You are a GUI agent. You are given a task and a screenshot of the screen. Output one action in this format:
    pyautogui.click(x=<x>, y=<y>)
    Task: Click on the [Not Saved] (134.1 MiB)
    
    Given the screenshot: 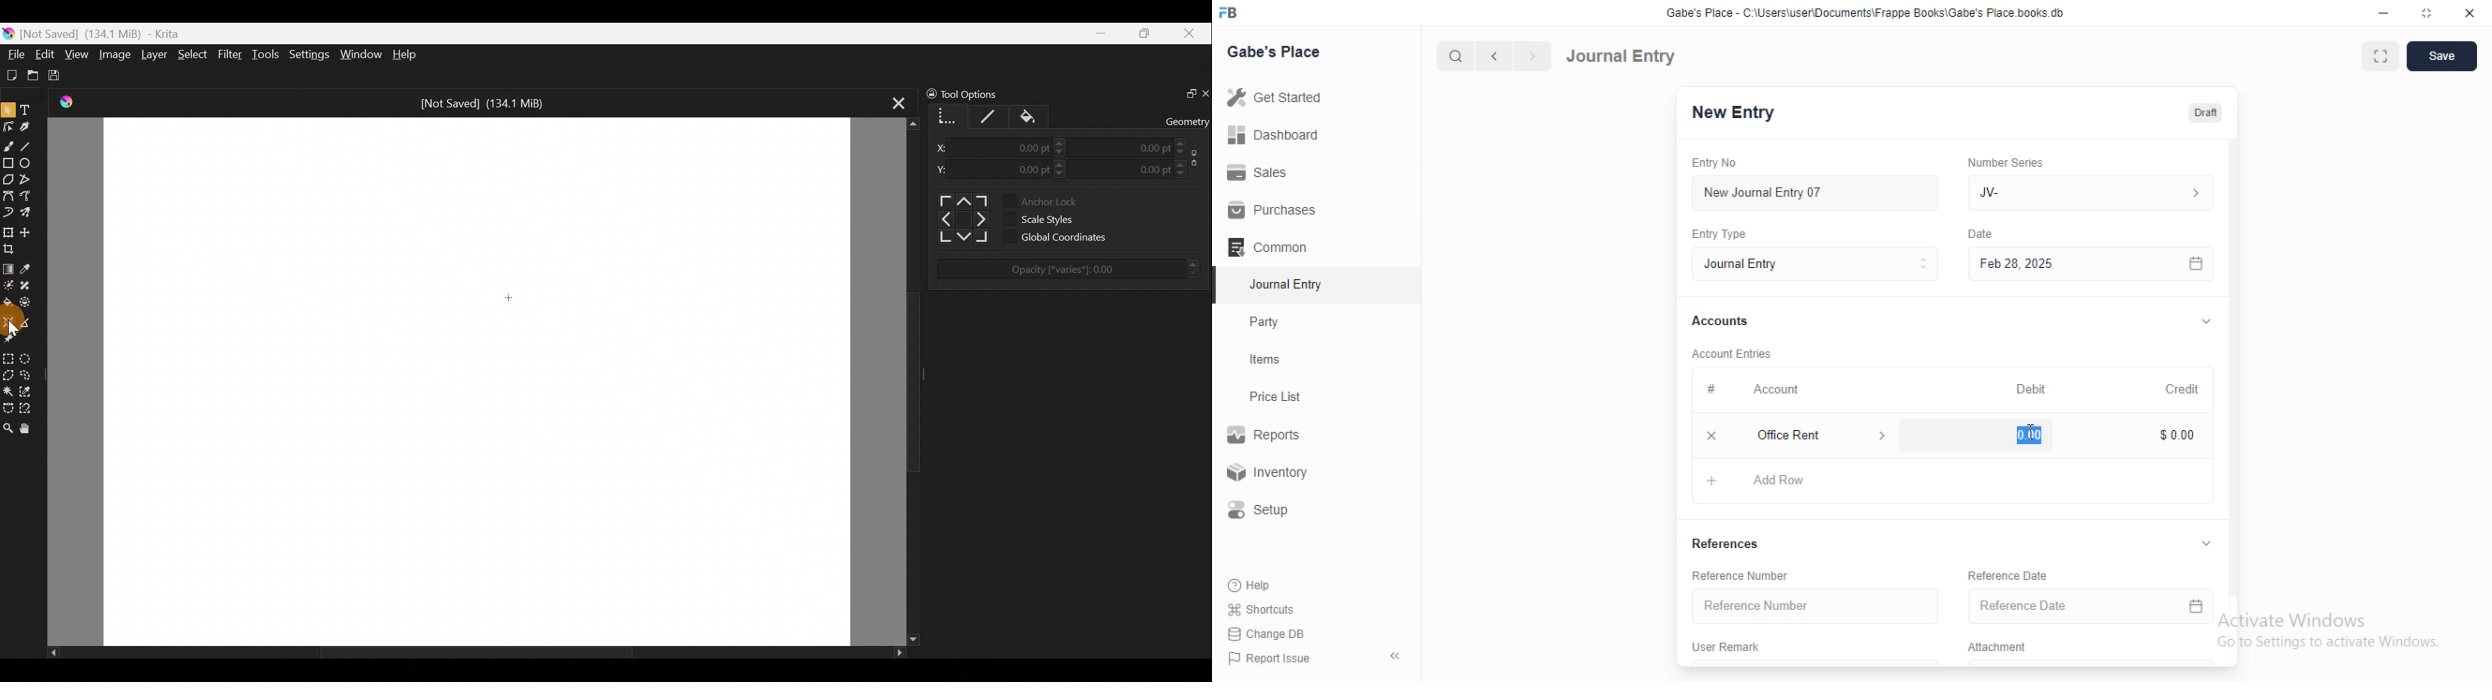 What is the action you would take?
    pyautogui.click(x=489, y=102)
    